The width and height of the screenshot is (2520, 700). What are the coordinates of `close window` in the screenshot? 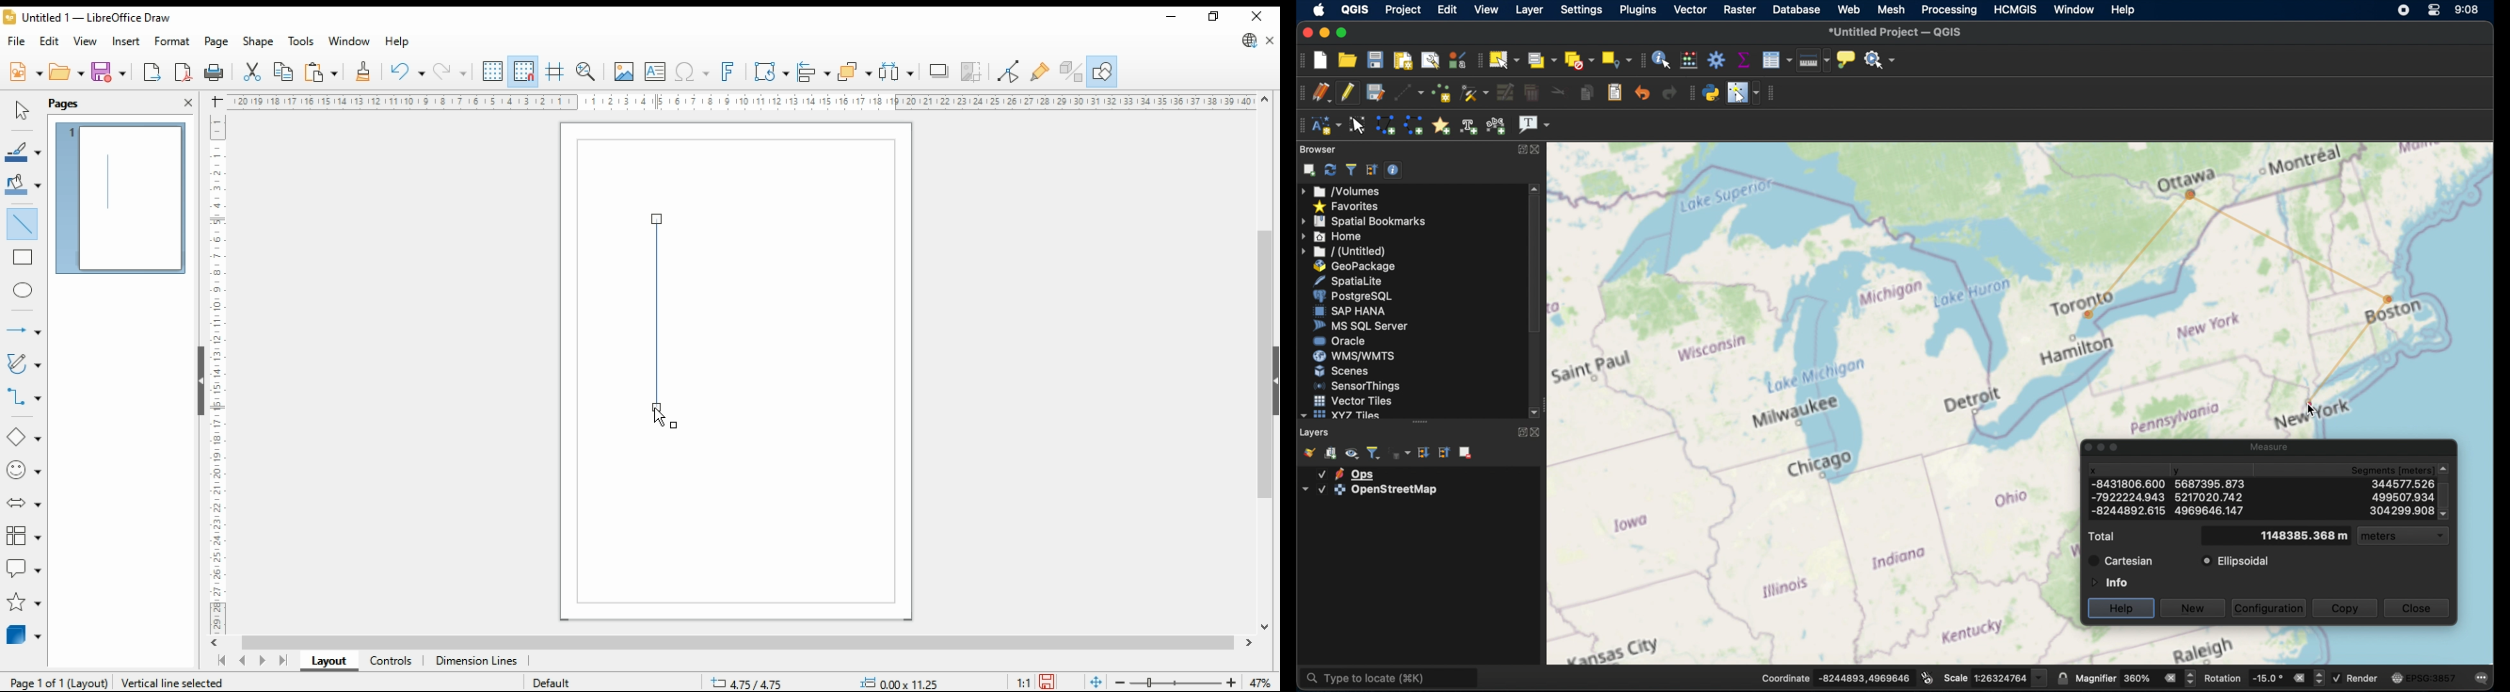 It's located at (1259, 16).